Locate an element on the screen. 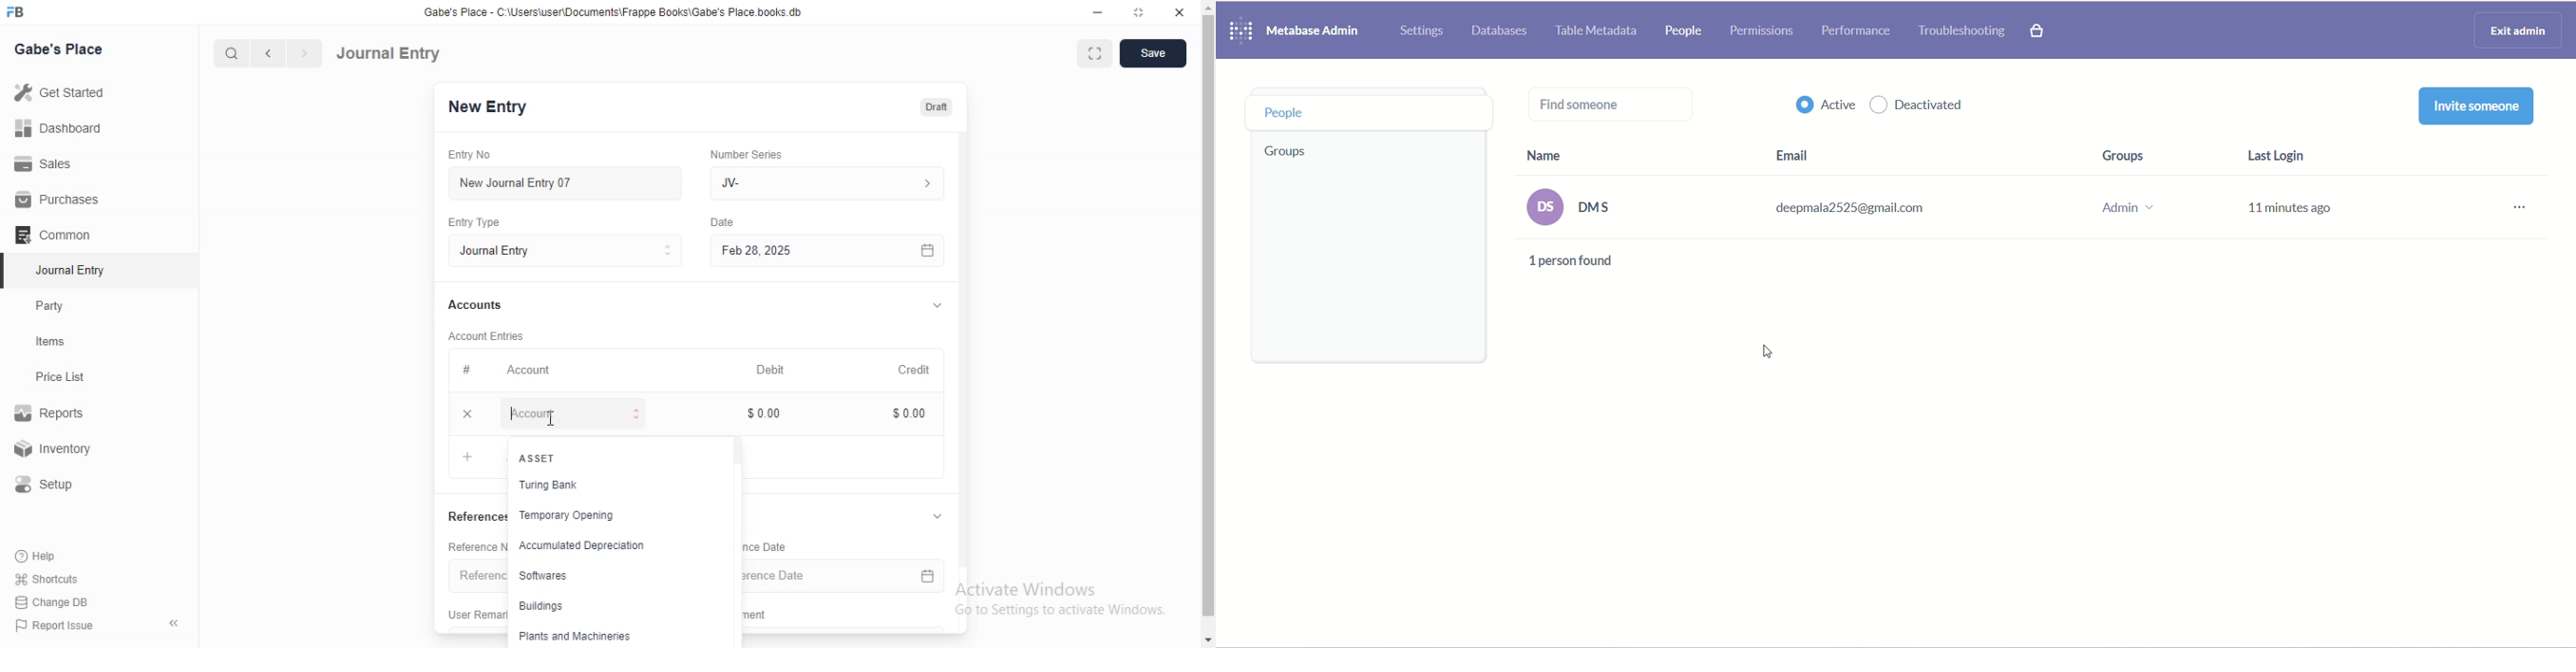  User Remark is located at coordinates (471, 613).